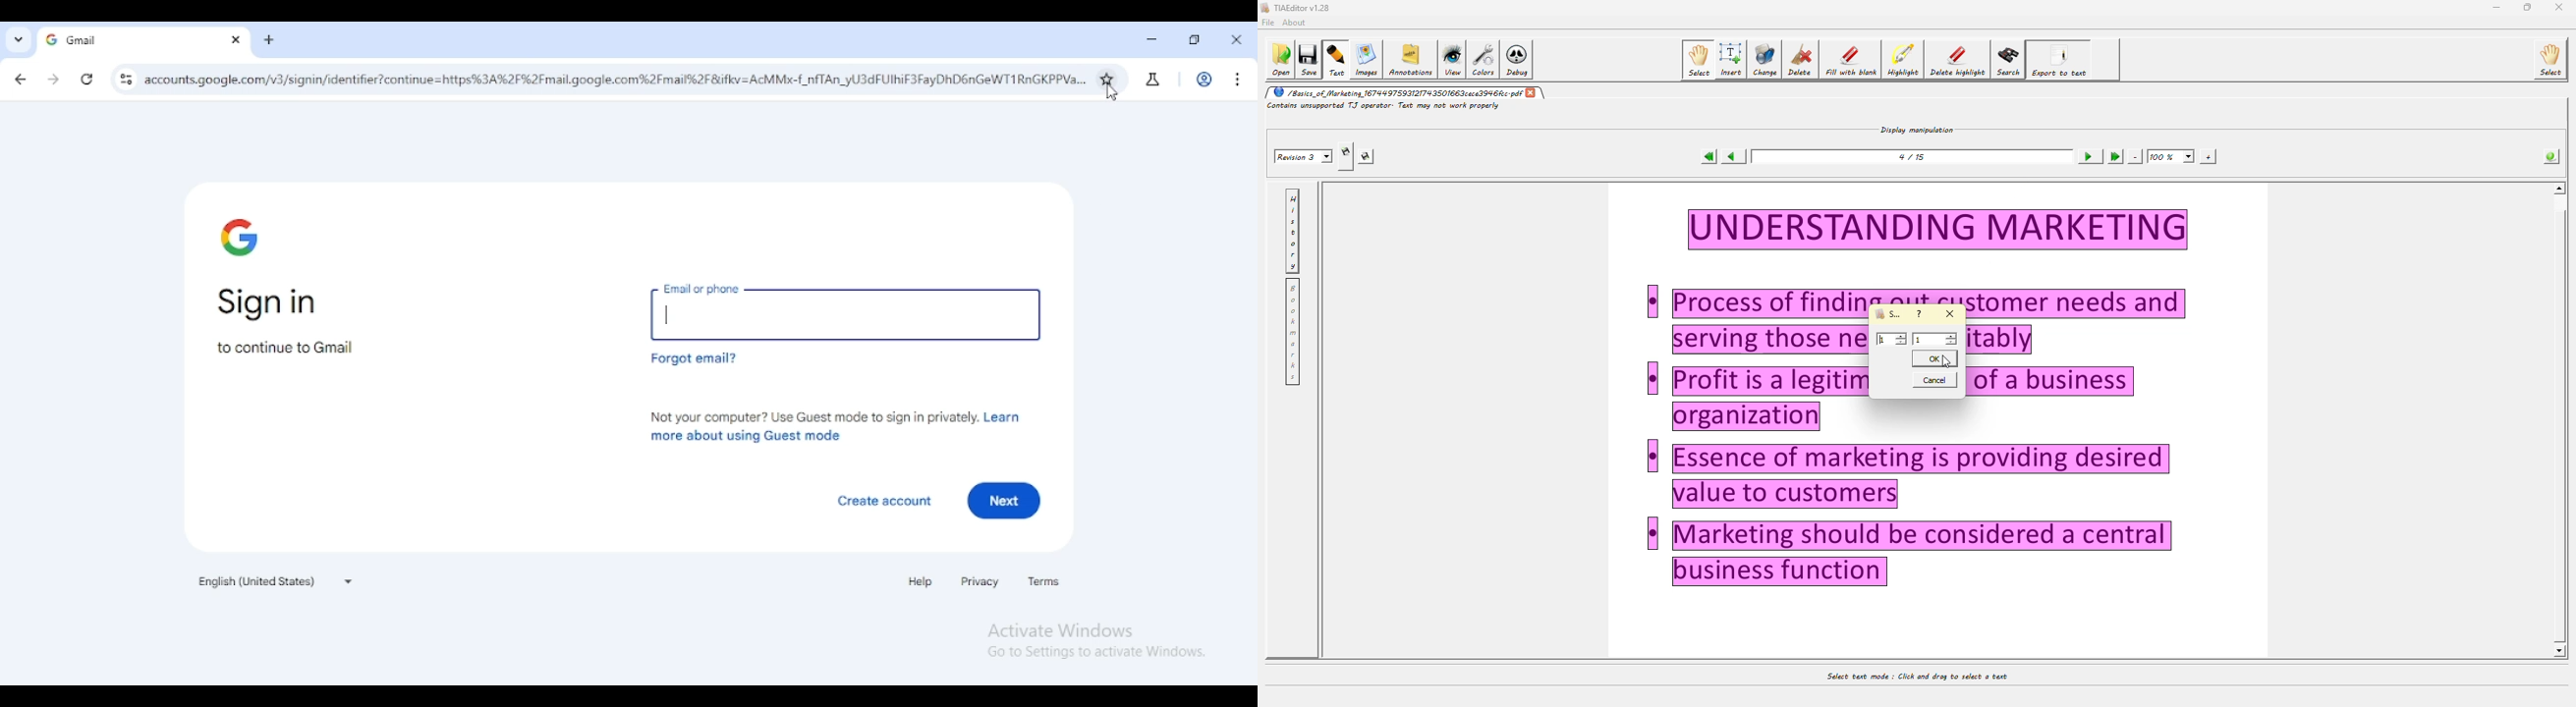 This screenshot has width=2576, height=728. Describe the element at coordinates (87, 80) in the screenshot. I see `reload this page` at that location.